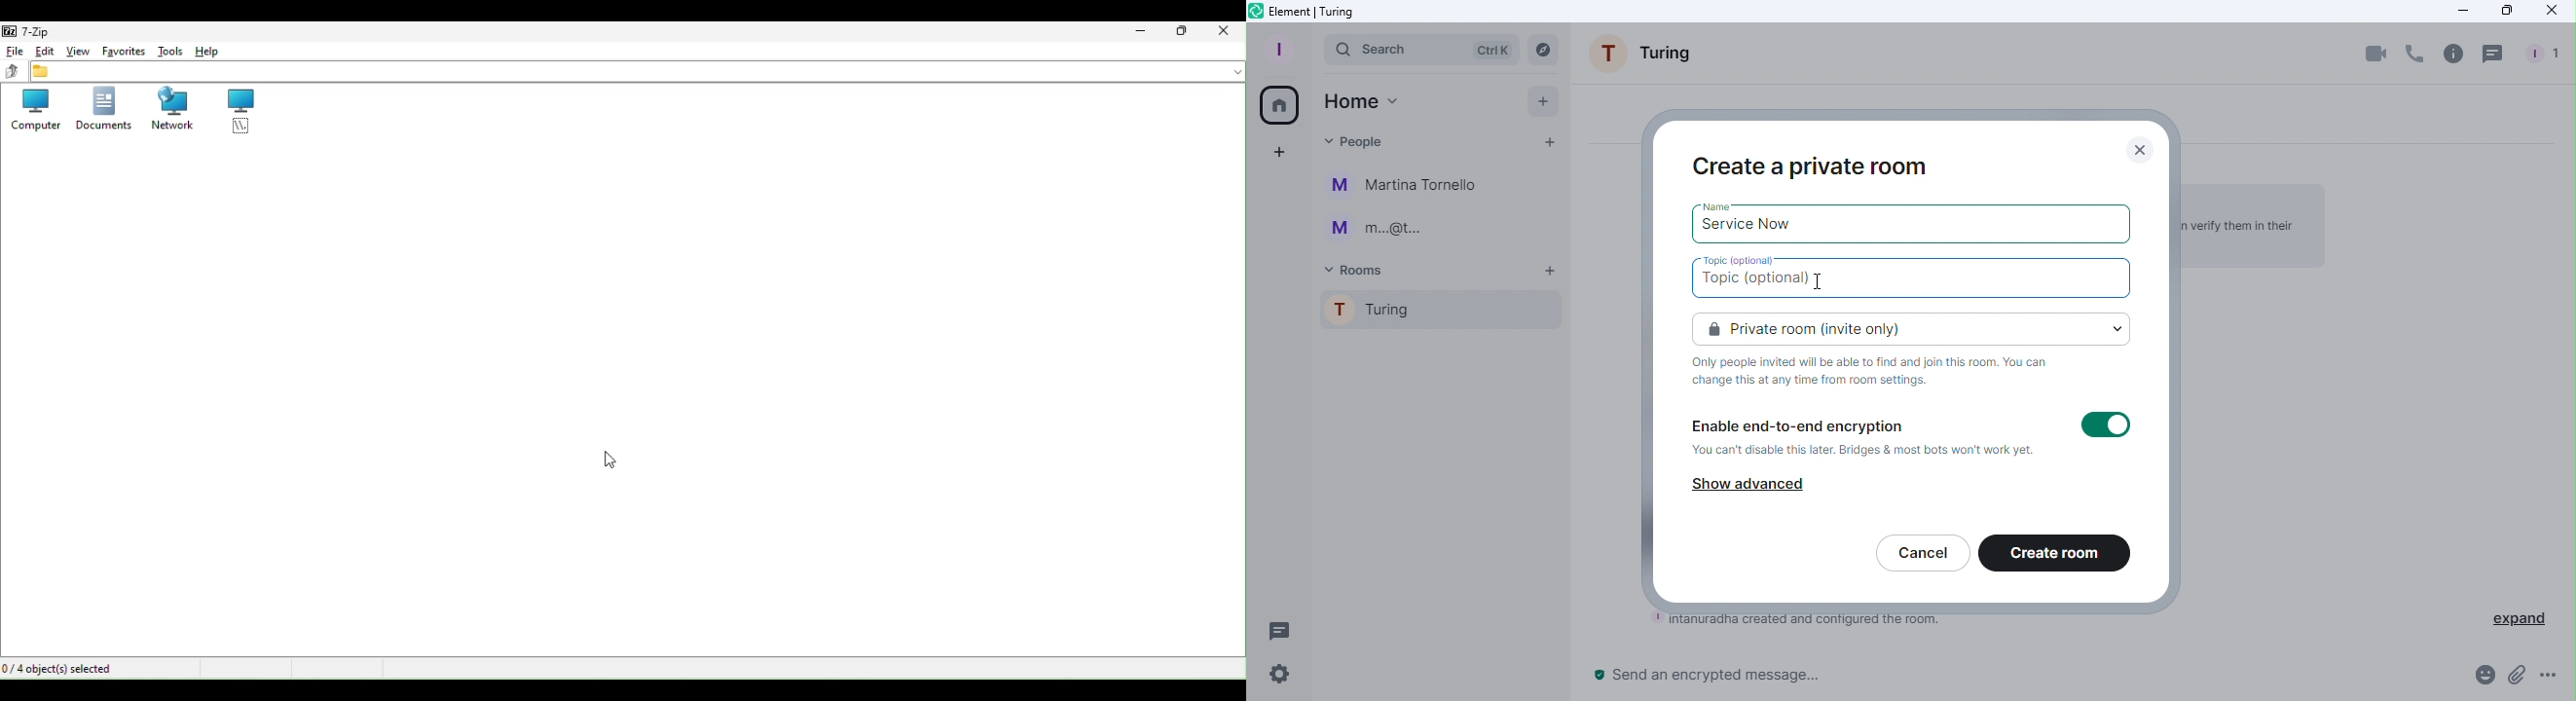 This screenshot has width=2576, height=728. What do you see at coordinates (1276, 102) in the screenshot?
I see `Home` at bounding box center [1276, 102].